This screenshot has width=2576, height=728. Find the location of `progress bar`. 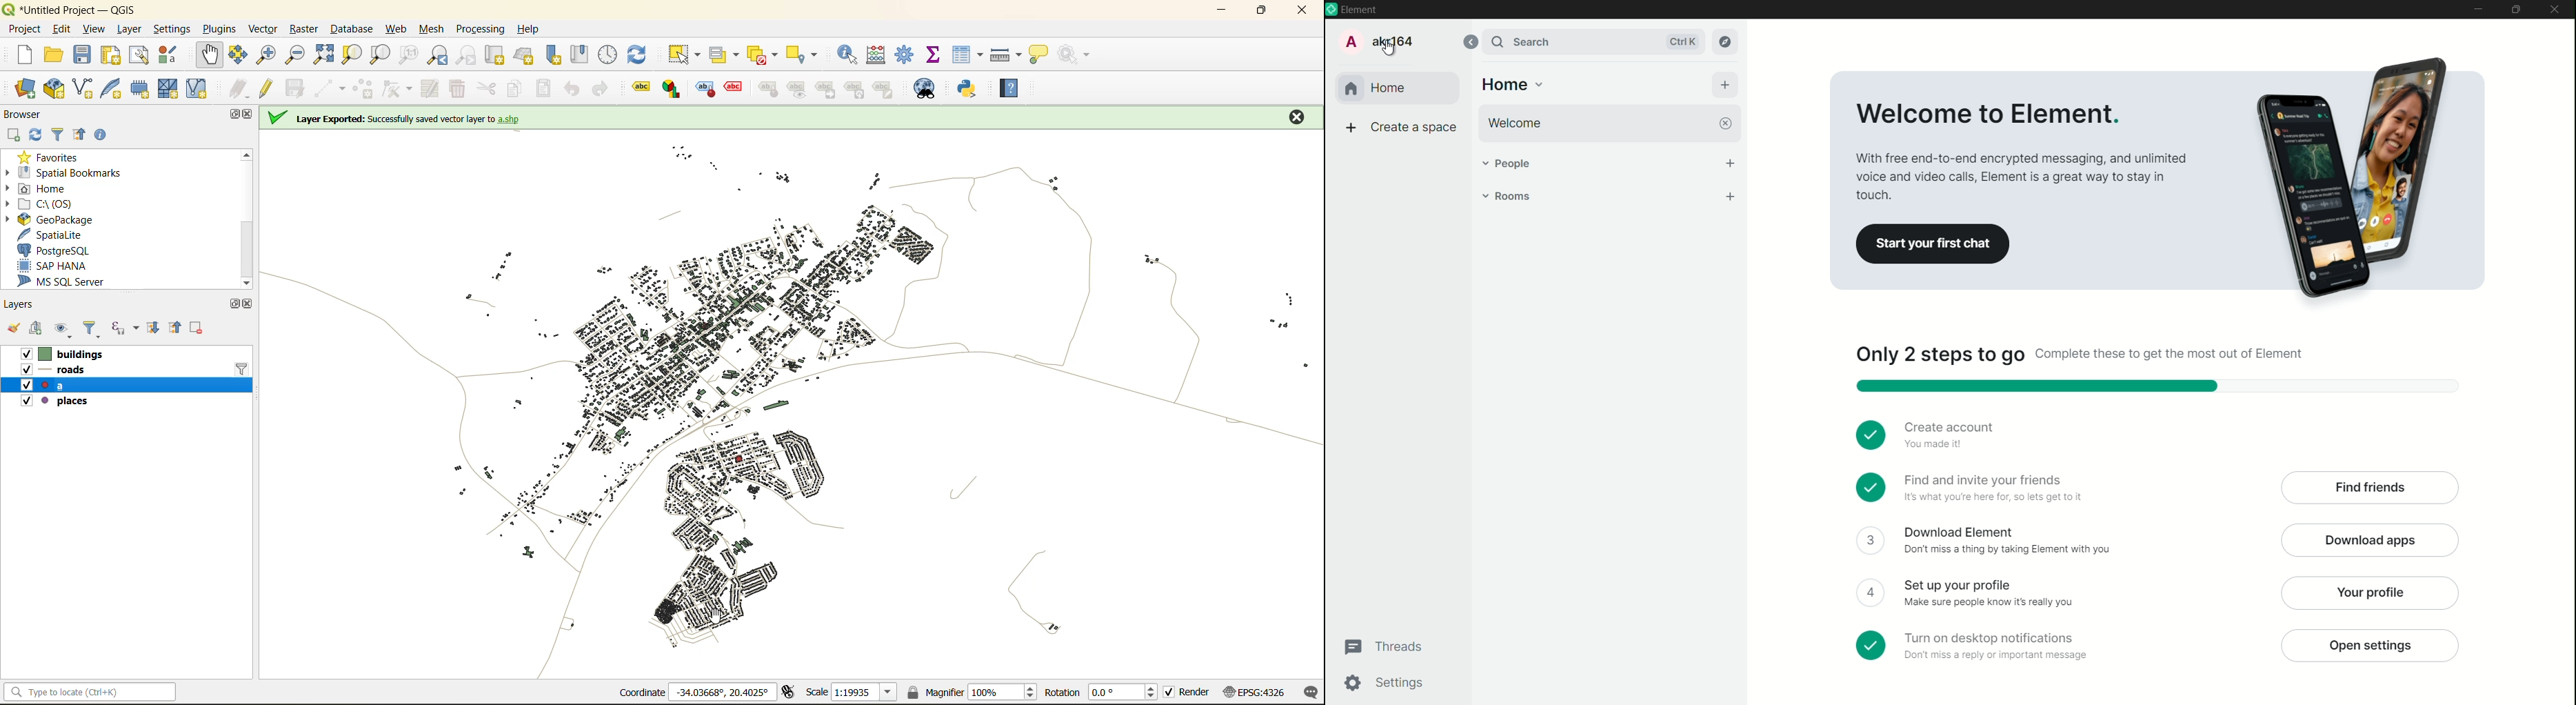

progress bar is located at coordinates (2157, 387).